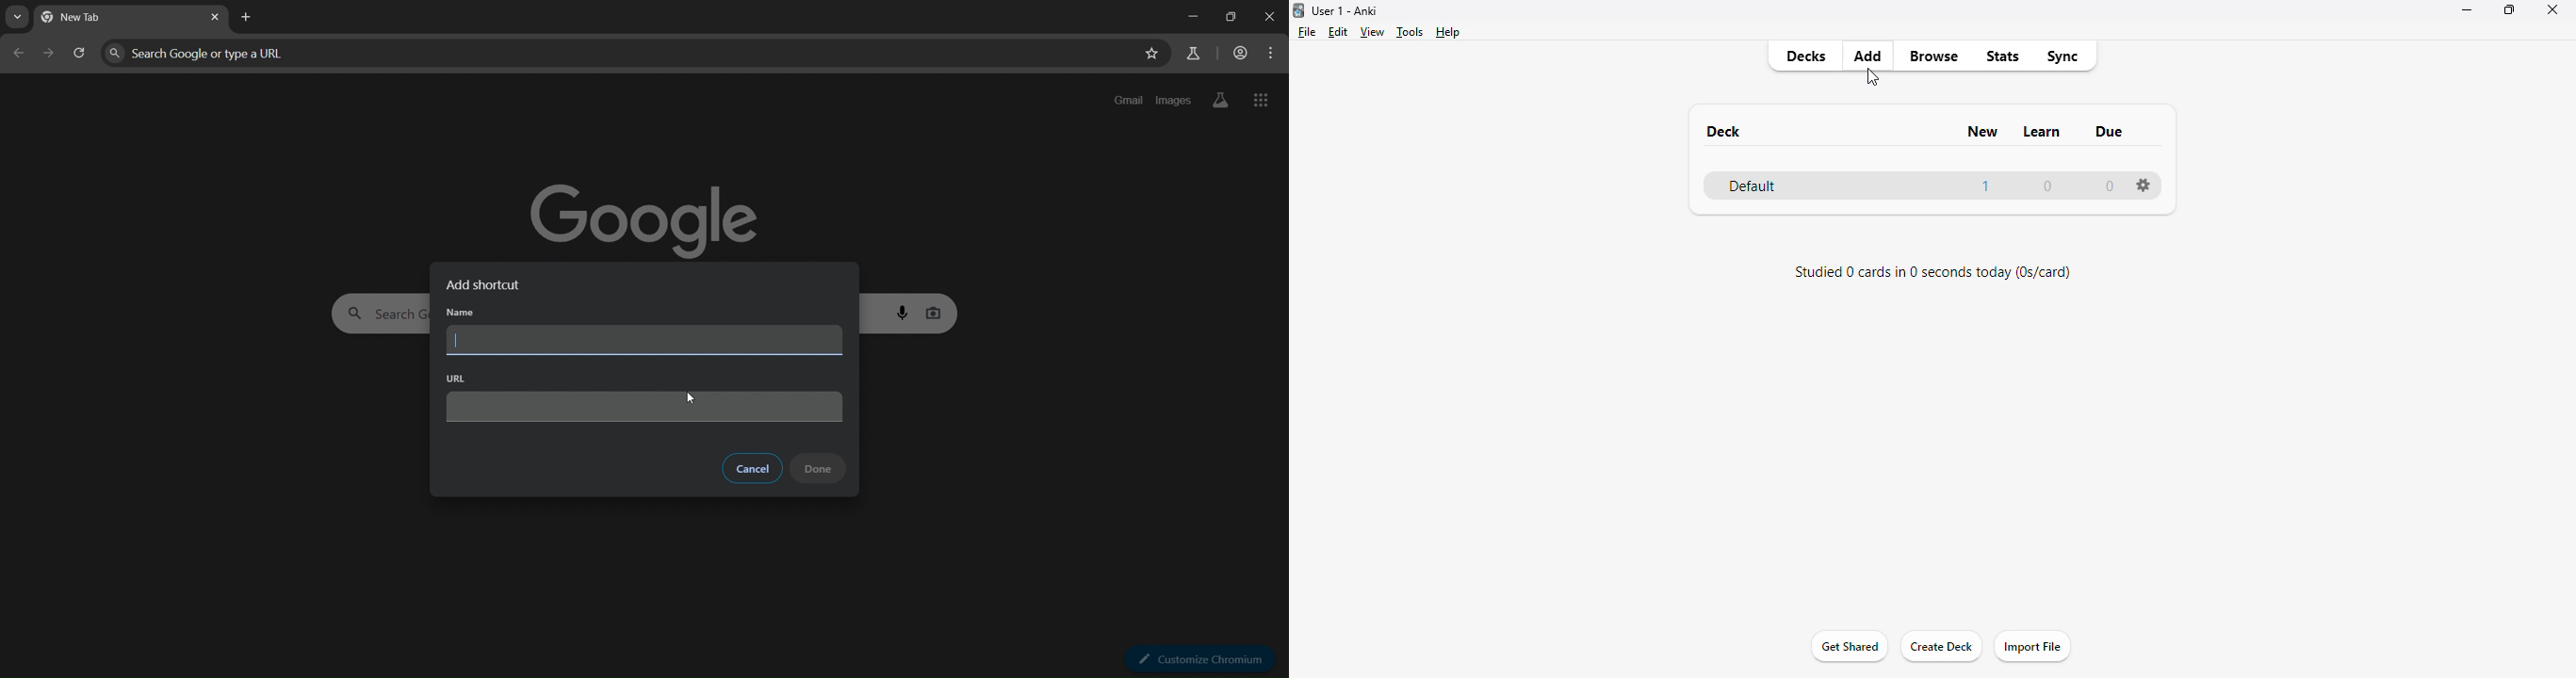 The height and width of the screenshot is (700, 2576). What do you see at coordinates (1297, 10) in the screenshot?
I see `logo` at bounding box center [1297, 10].